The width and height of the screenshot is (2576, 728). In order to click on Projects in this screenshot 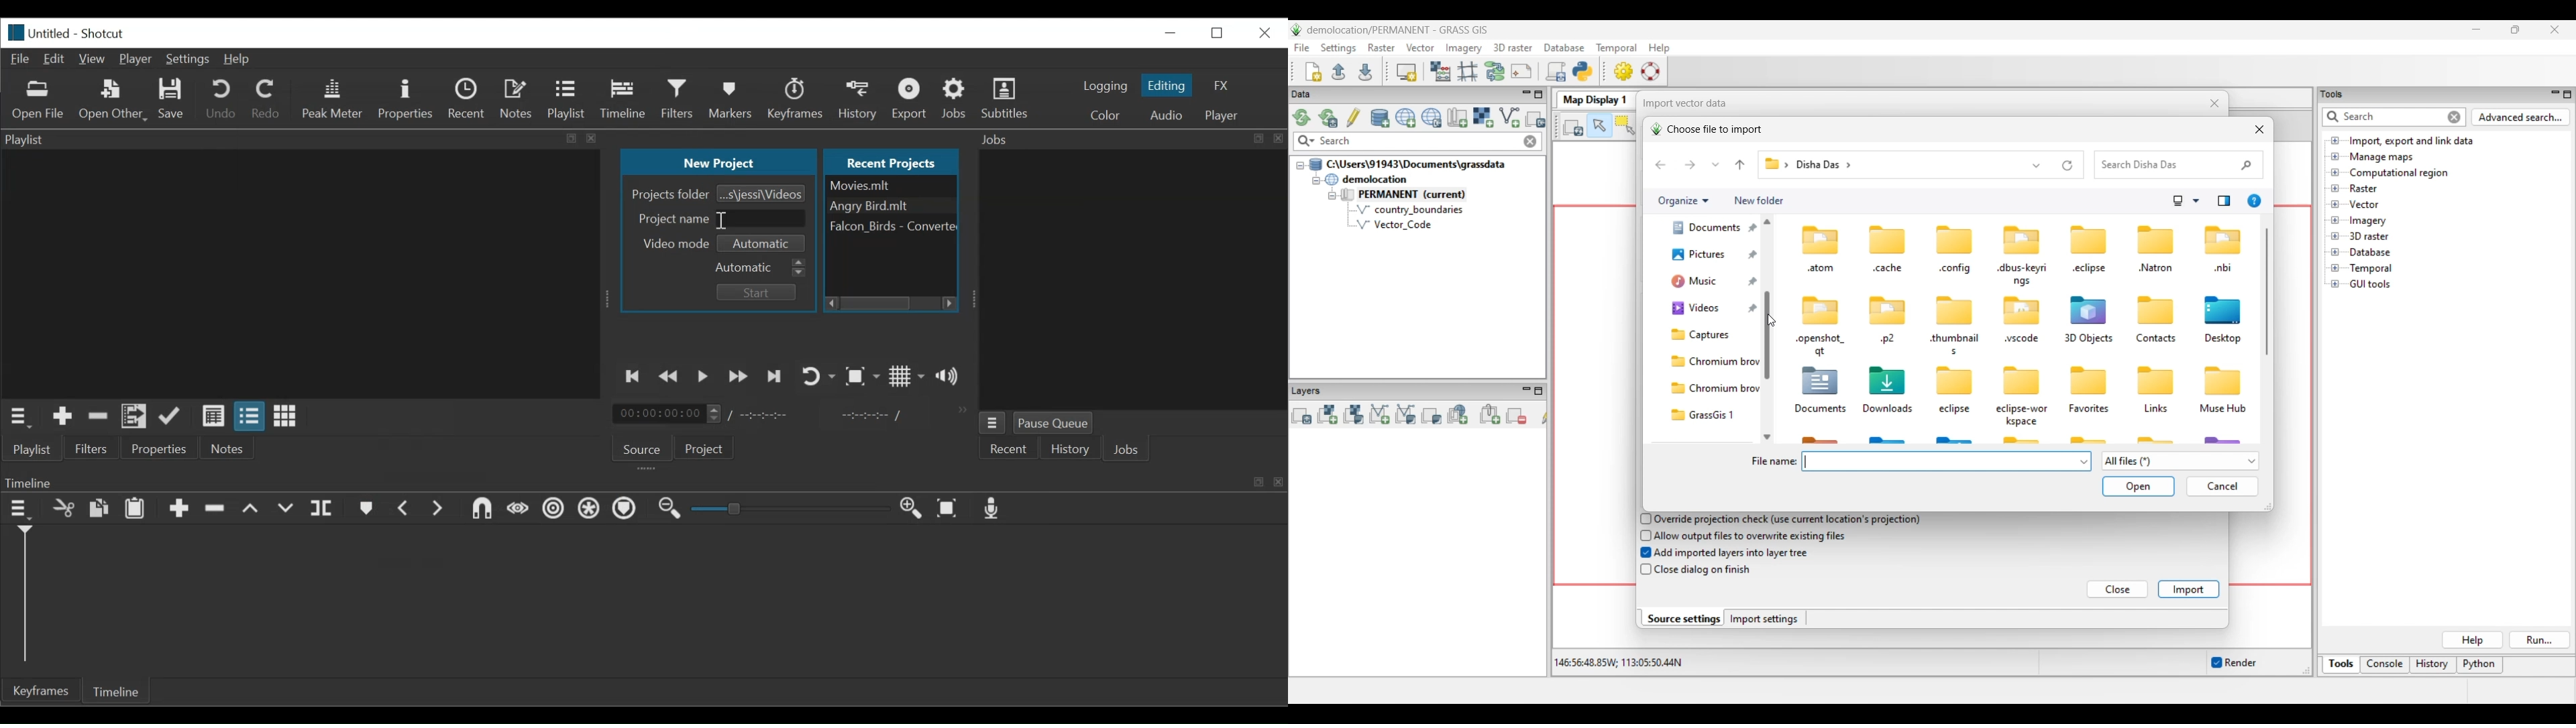, I will do `click(706, 446)`.